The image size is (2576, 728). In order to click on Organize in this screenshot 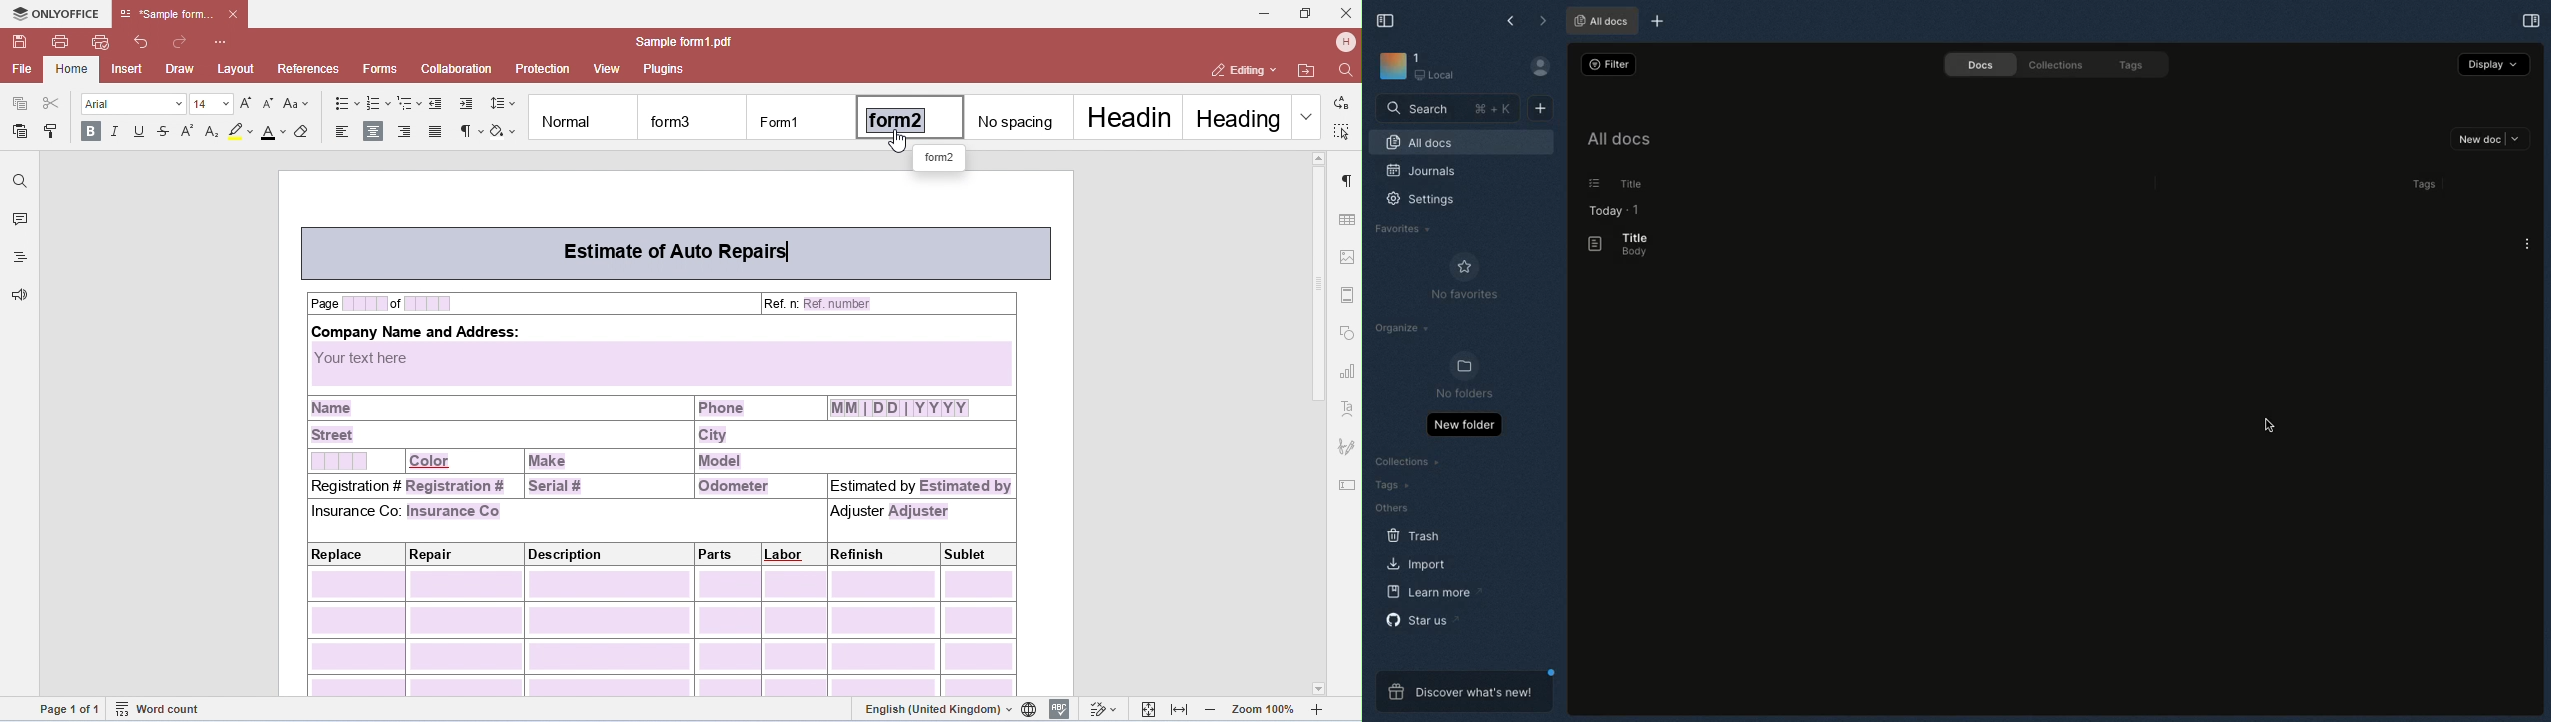, I will do `click(1404, 330)`.